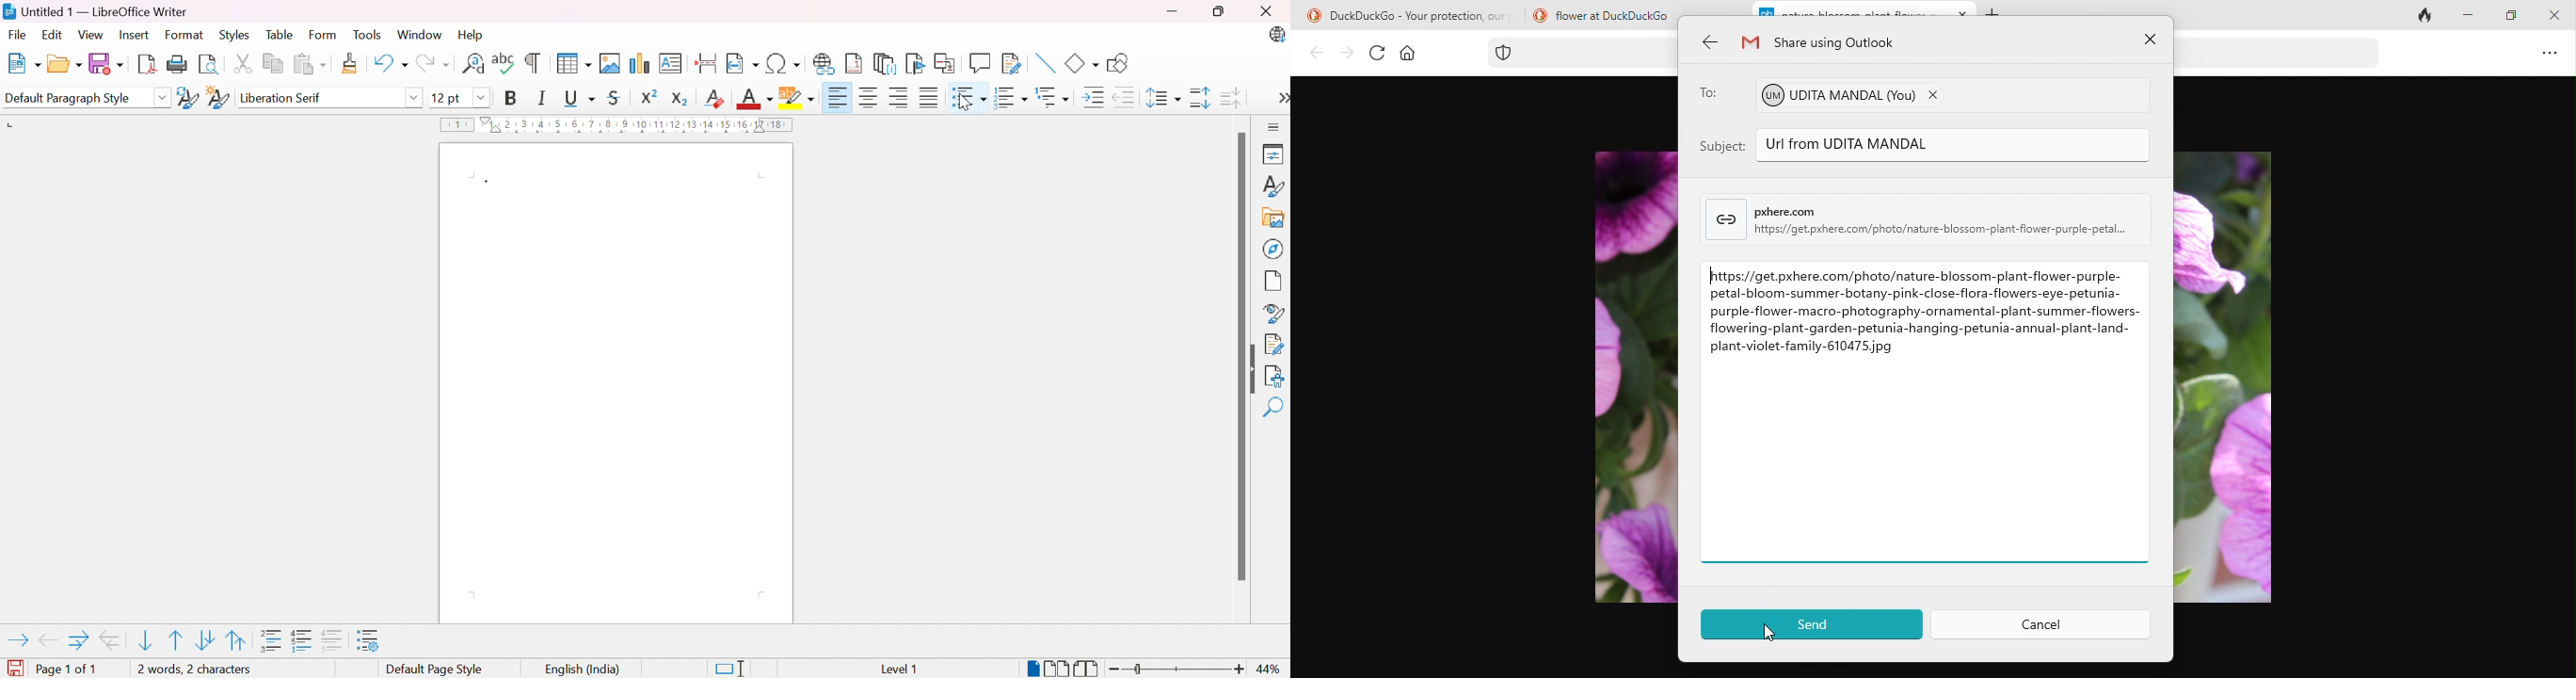 The height and width of the screenshot is (700, 2576). I want to click on Insert footnote, so click(852, 64).